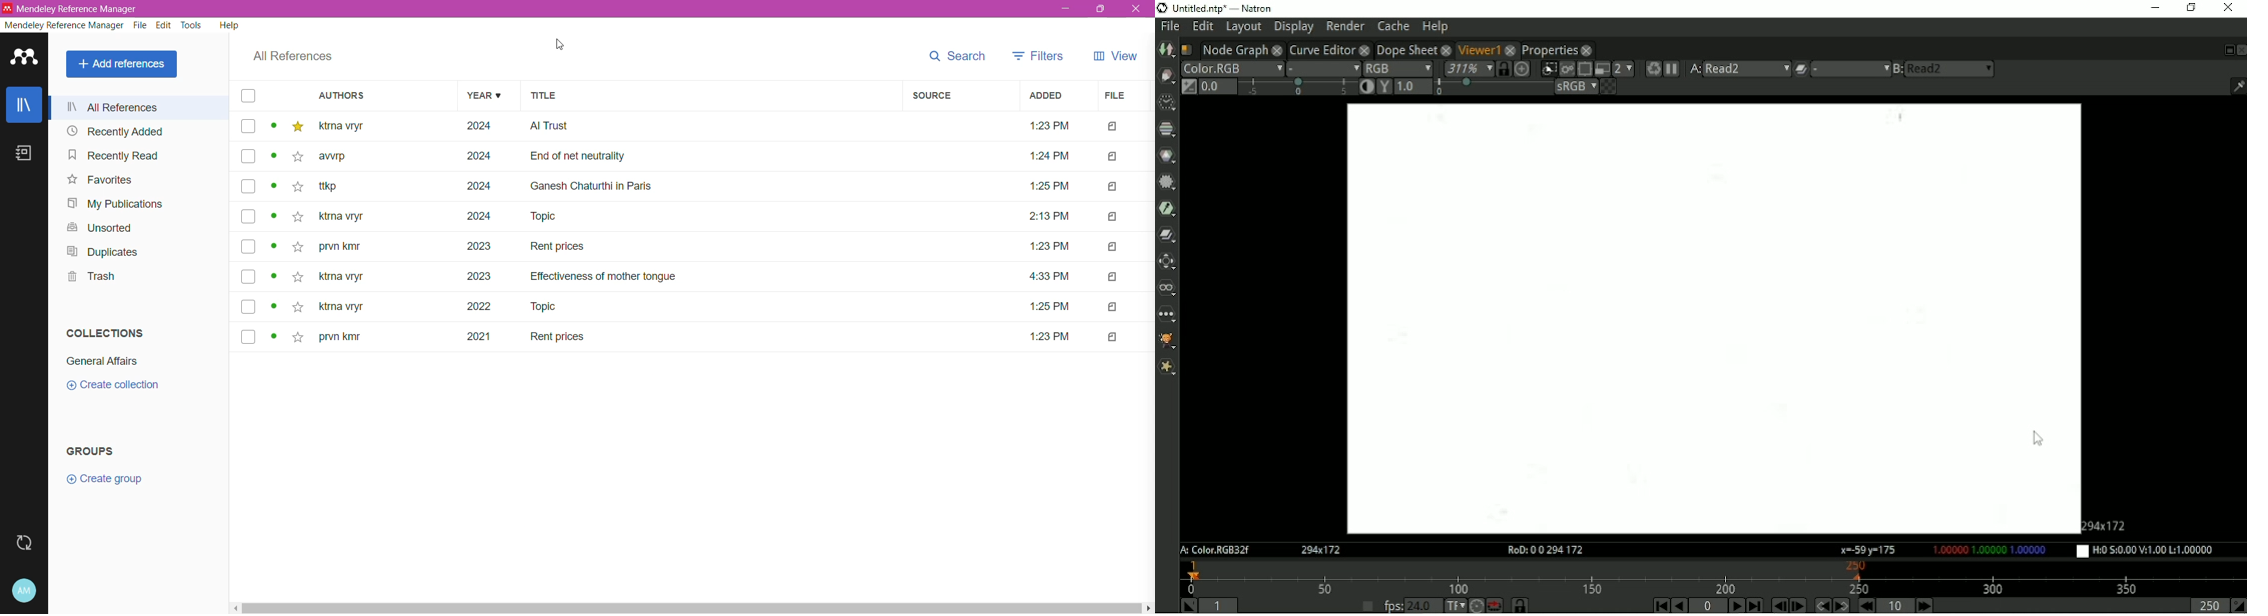  What do you see at coordinates (89, 278) in the screenshot?
I see `Trash` at bounding box center [89, 278].